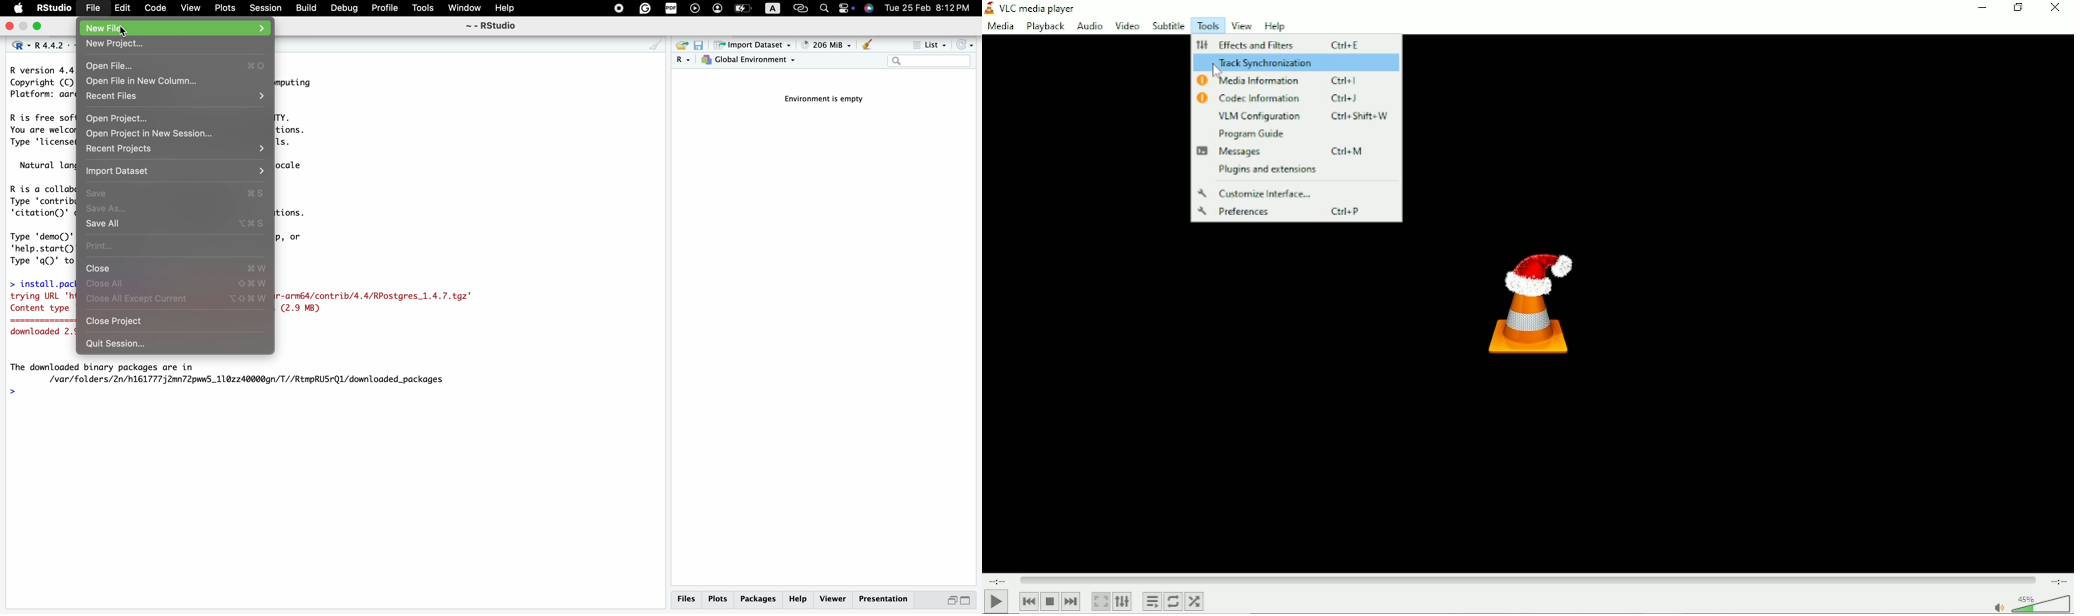  Describe the element at coordinates (175, 66) in the screenshot. I see `open file` at that location.